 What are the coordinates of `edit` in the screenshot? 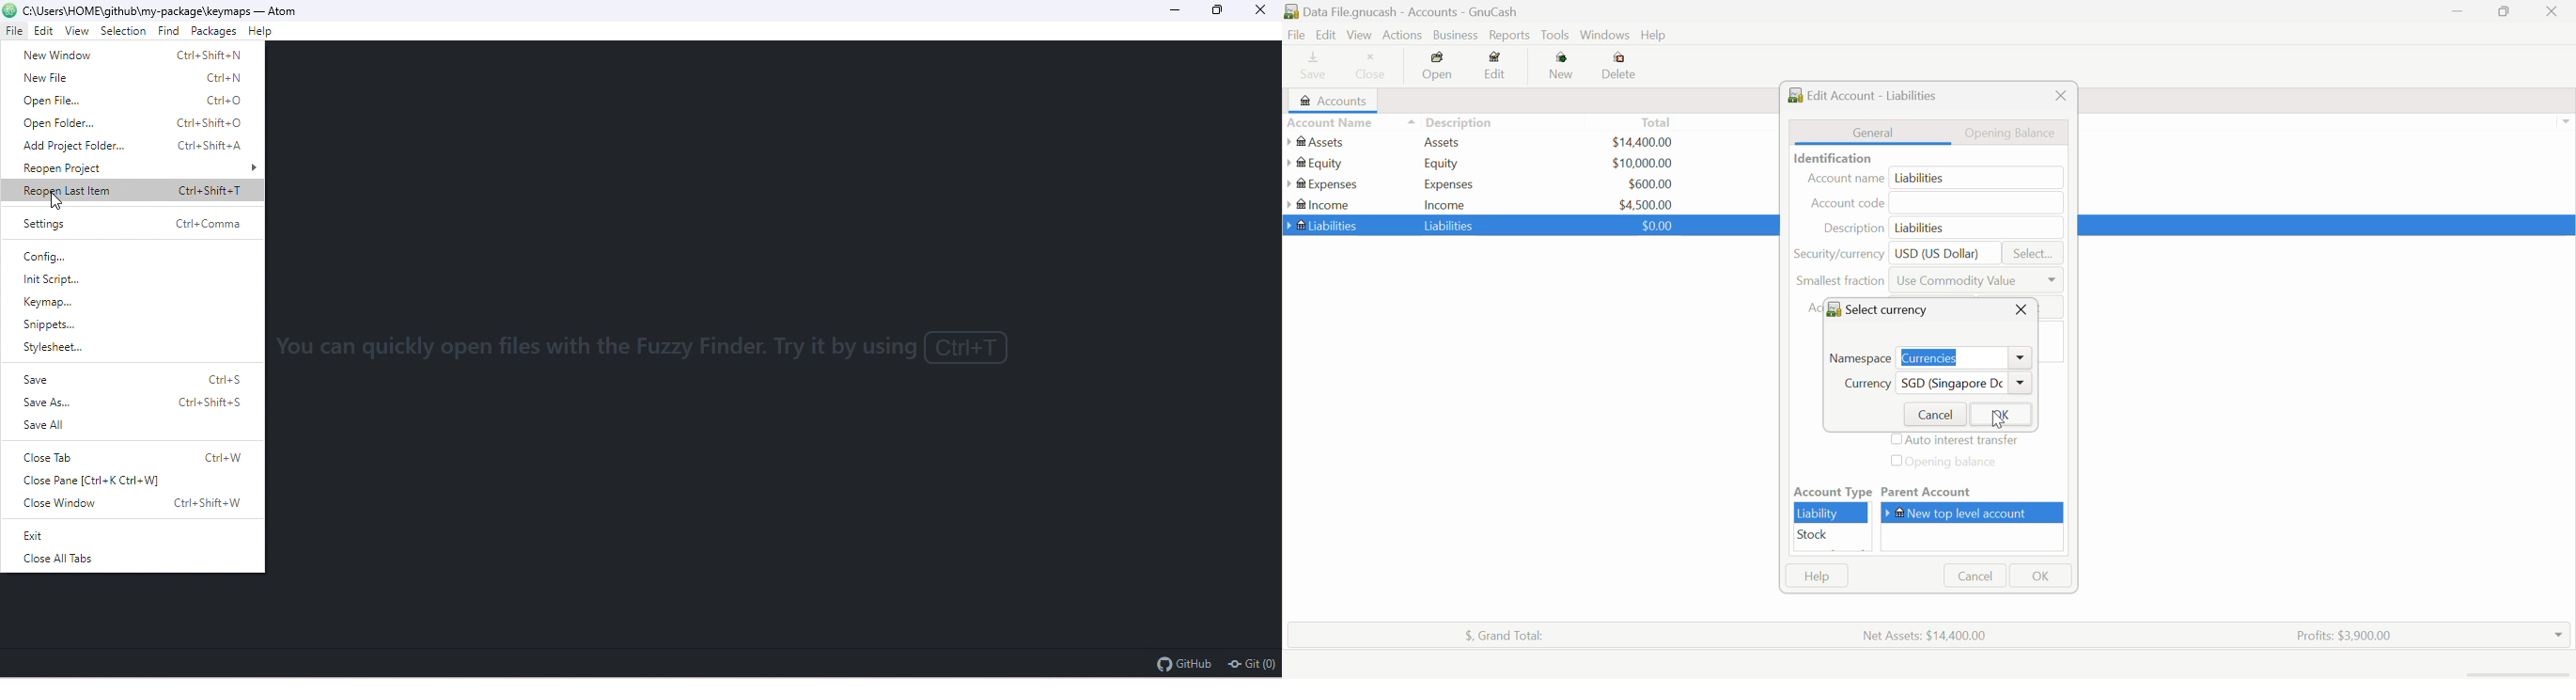 It's located at (46, 30).